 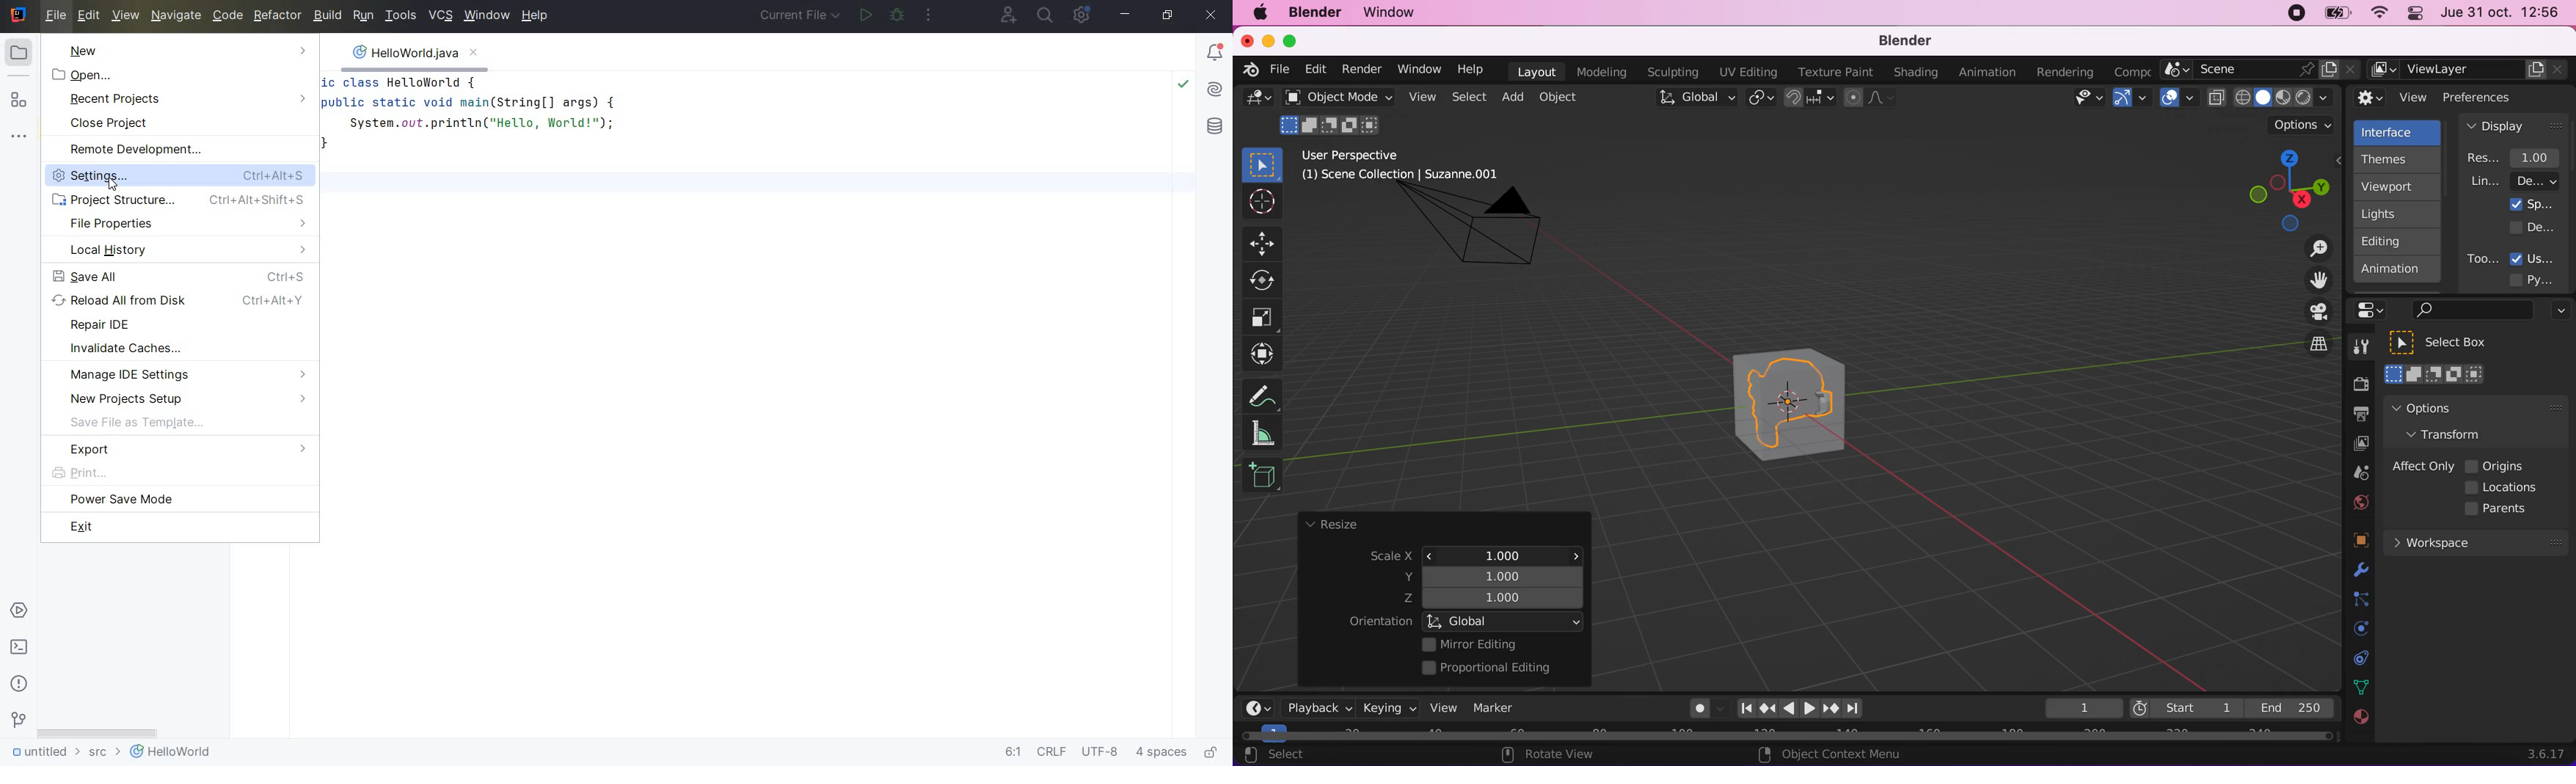 What do you see at coordinates (1335, 97) in the screenshot?
I see `object mode` at bounding box center [1335, 97].